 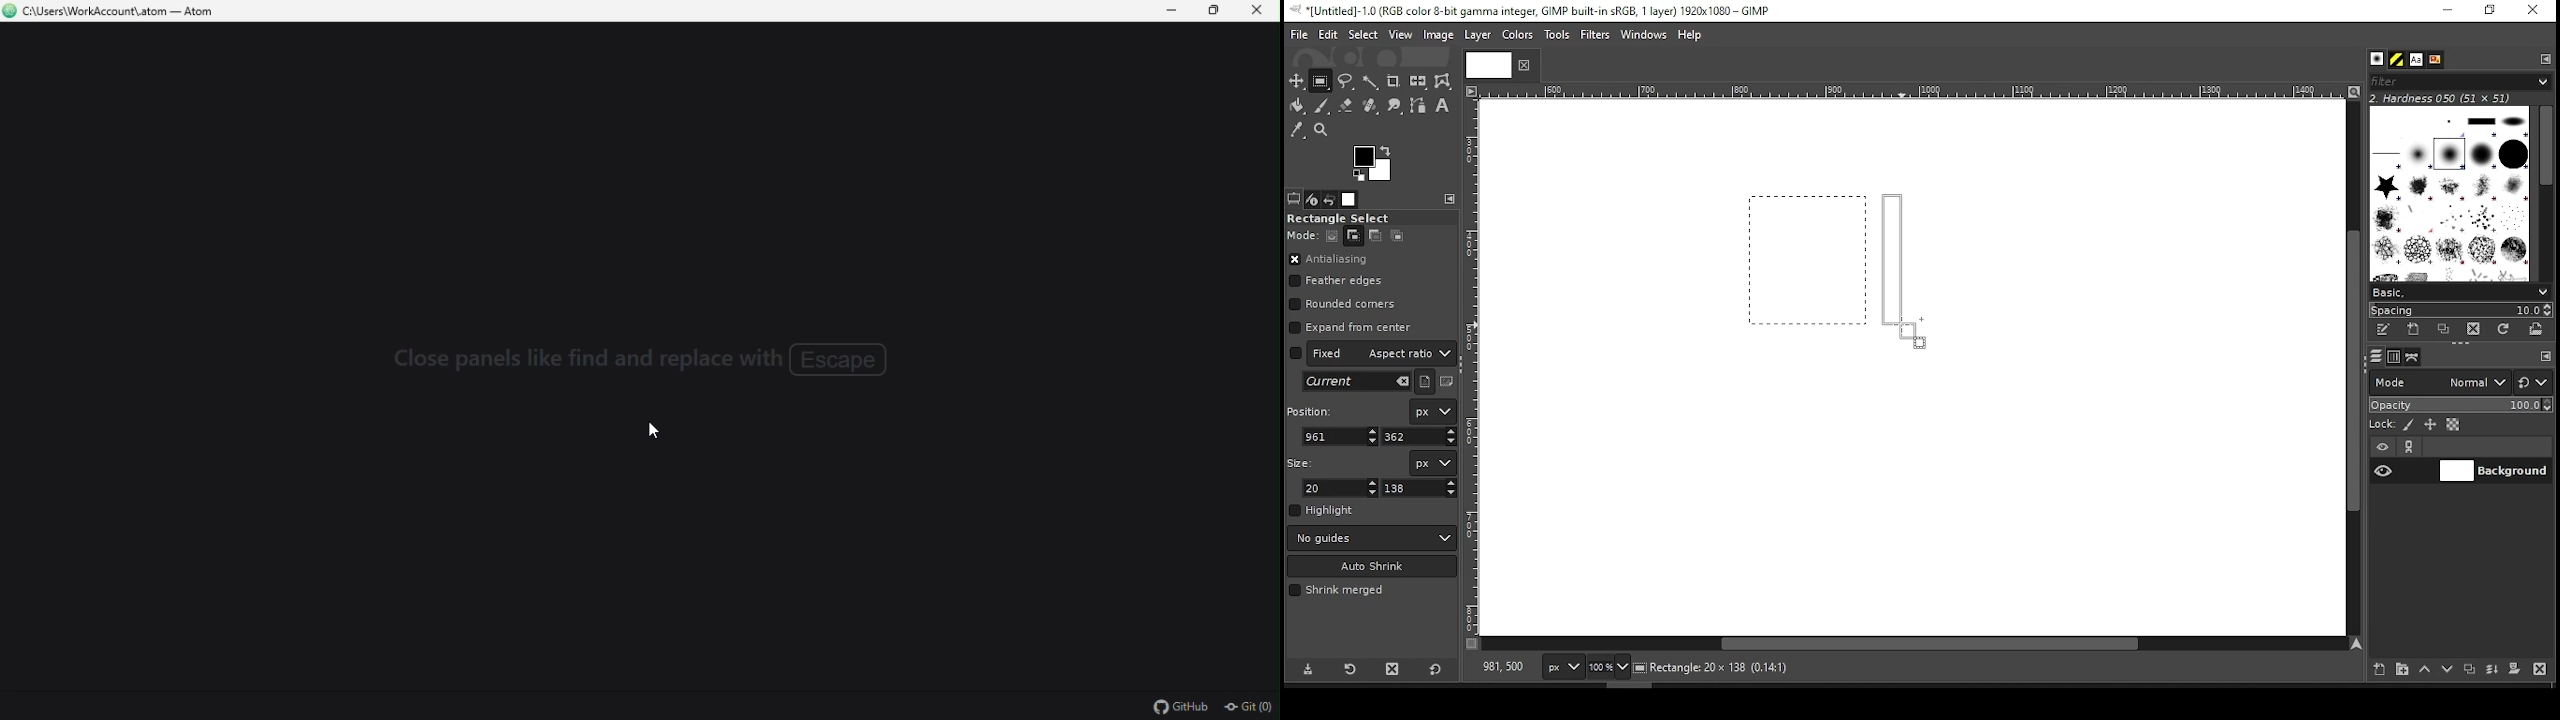 I want to click on Close panels like find and replace with escape, so click(x=643, y=357).